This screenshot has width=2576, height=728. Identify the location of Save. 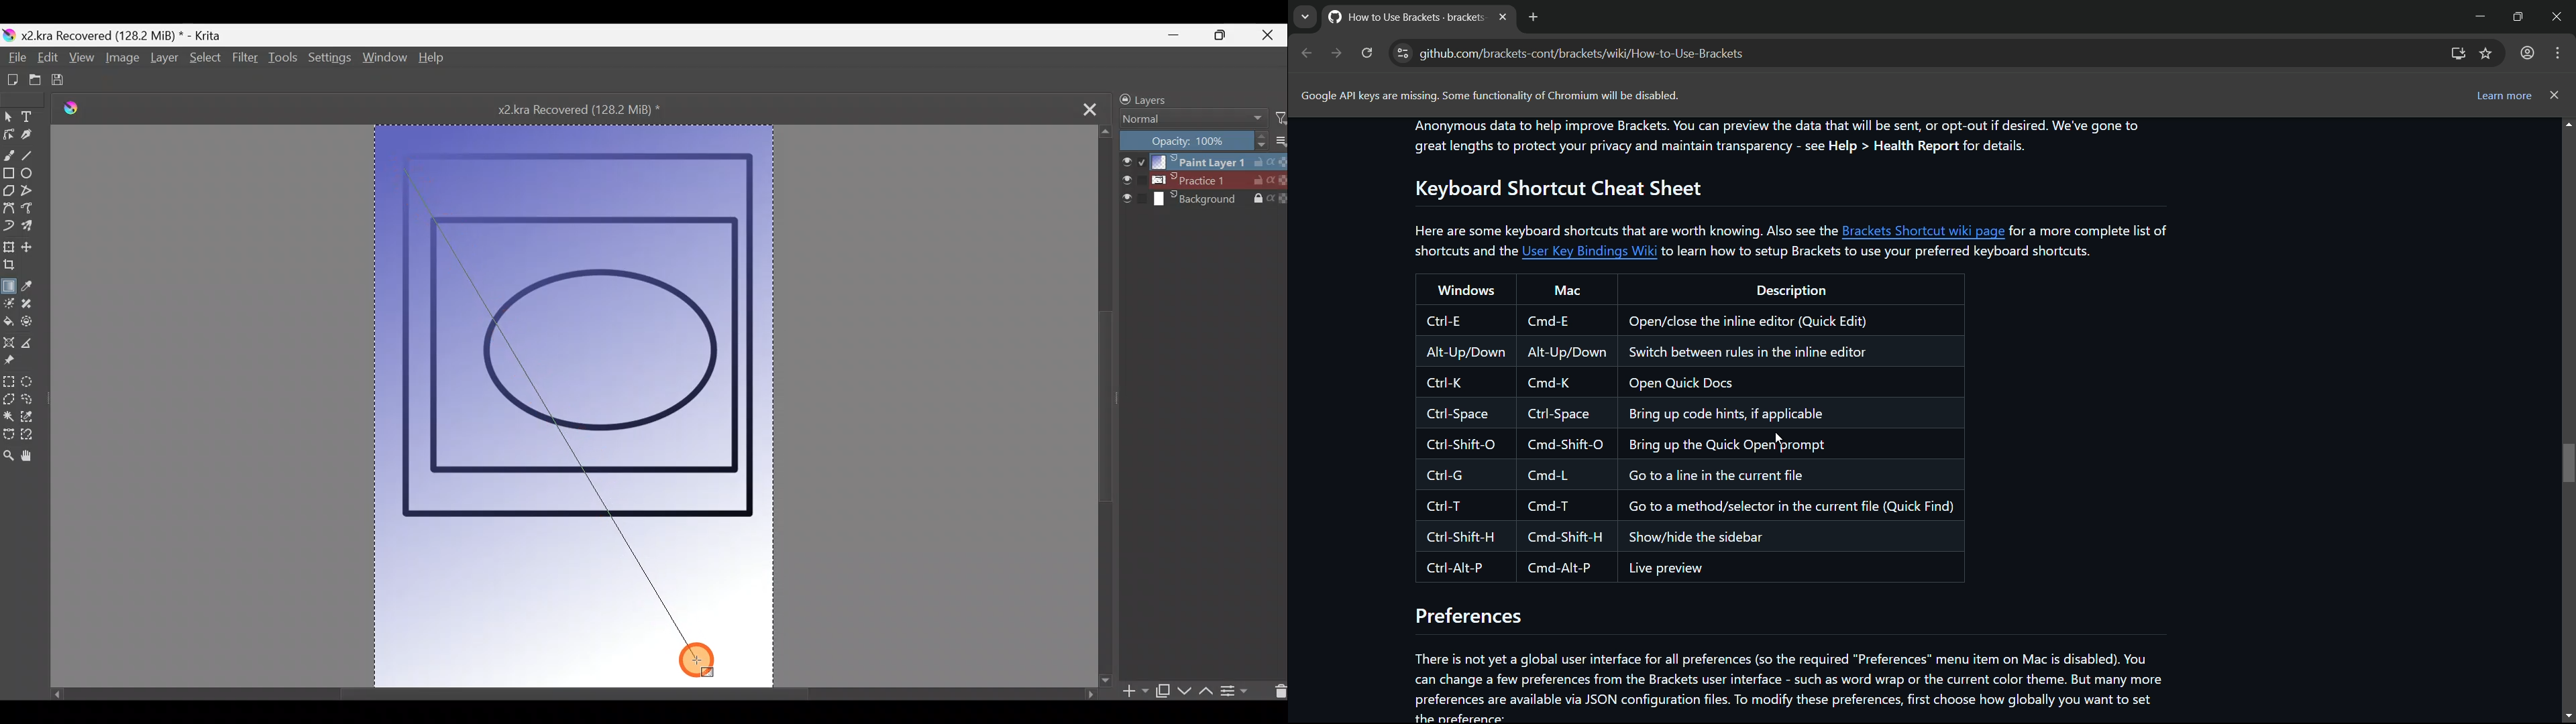
(64, 81).